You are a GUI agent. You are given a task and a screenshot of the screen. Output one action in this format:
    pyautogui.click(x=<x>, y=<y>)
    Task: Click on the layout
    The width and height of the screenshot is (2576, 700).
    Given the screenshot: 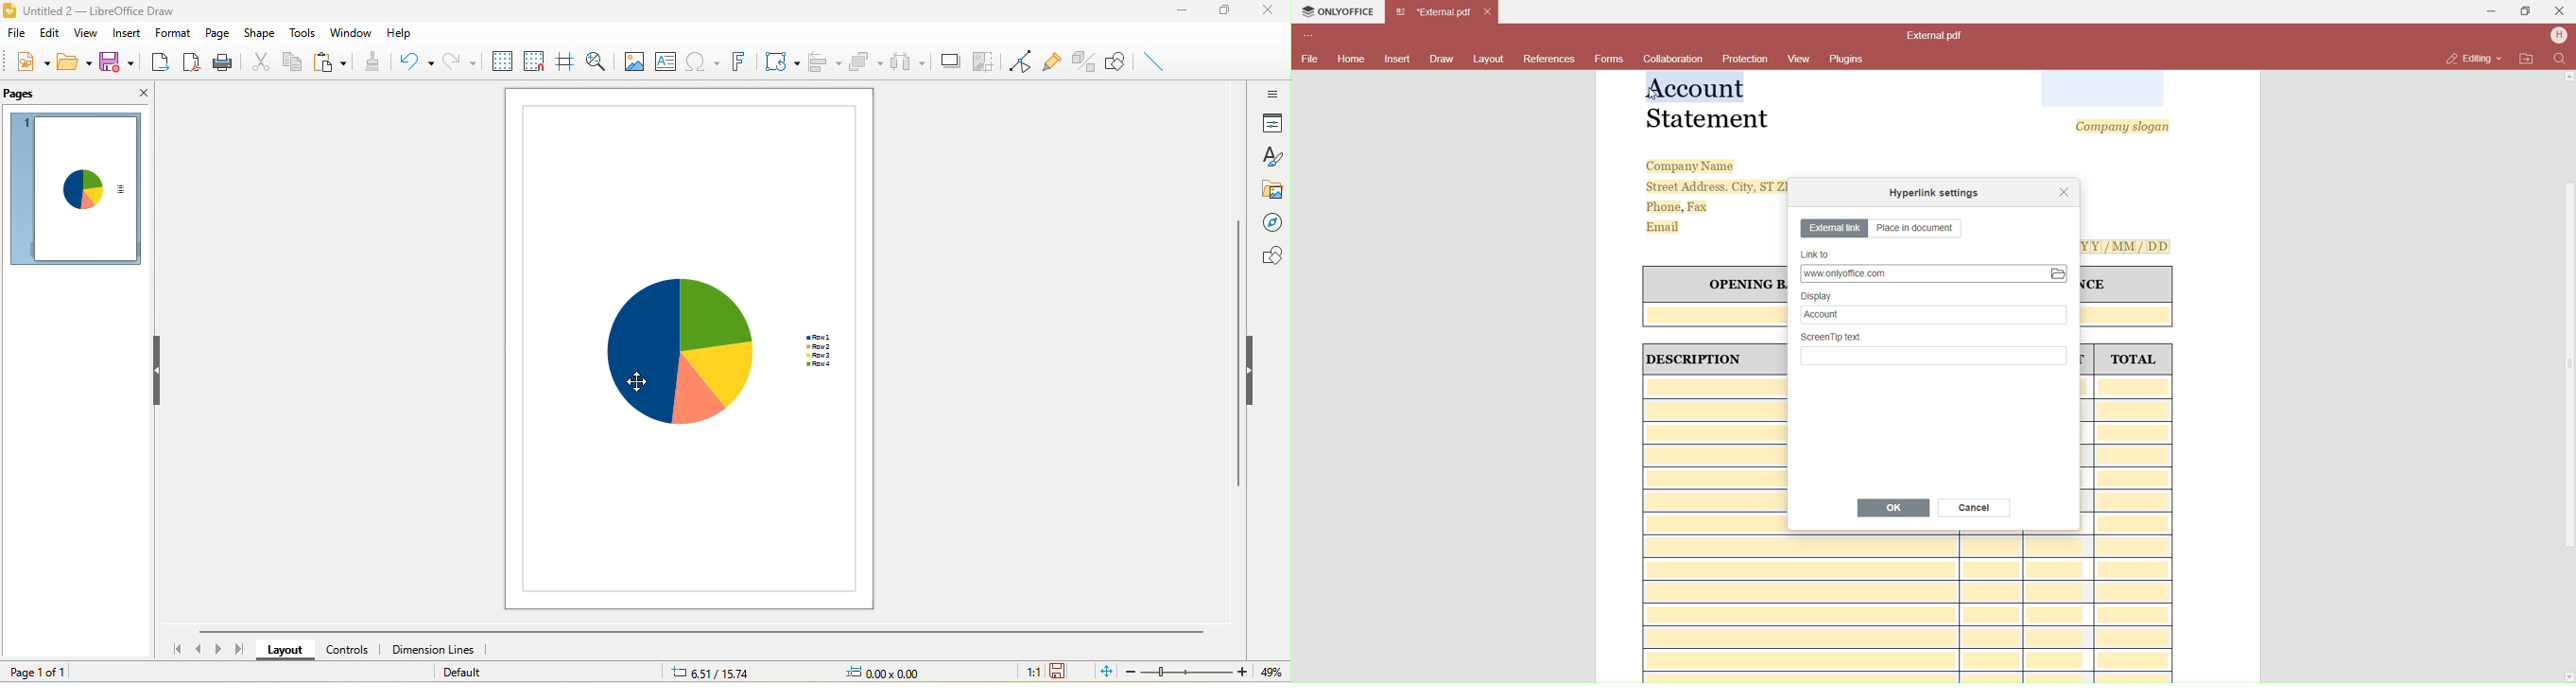 What is the action you would take?
    pyautogui.click(x=285, y=649)
    